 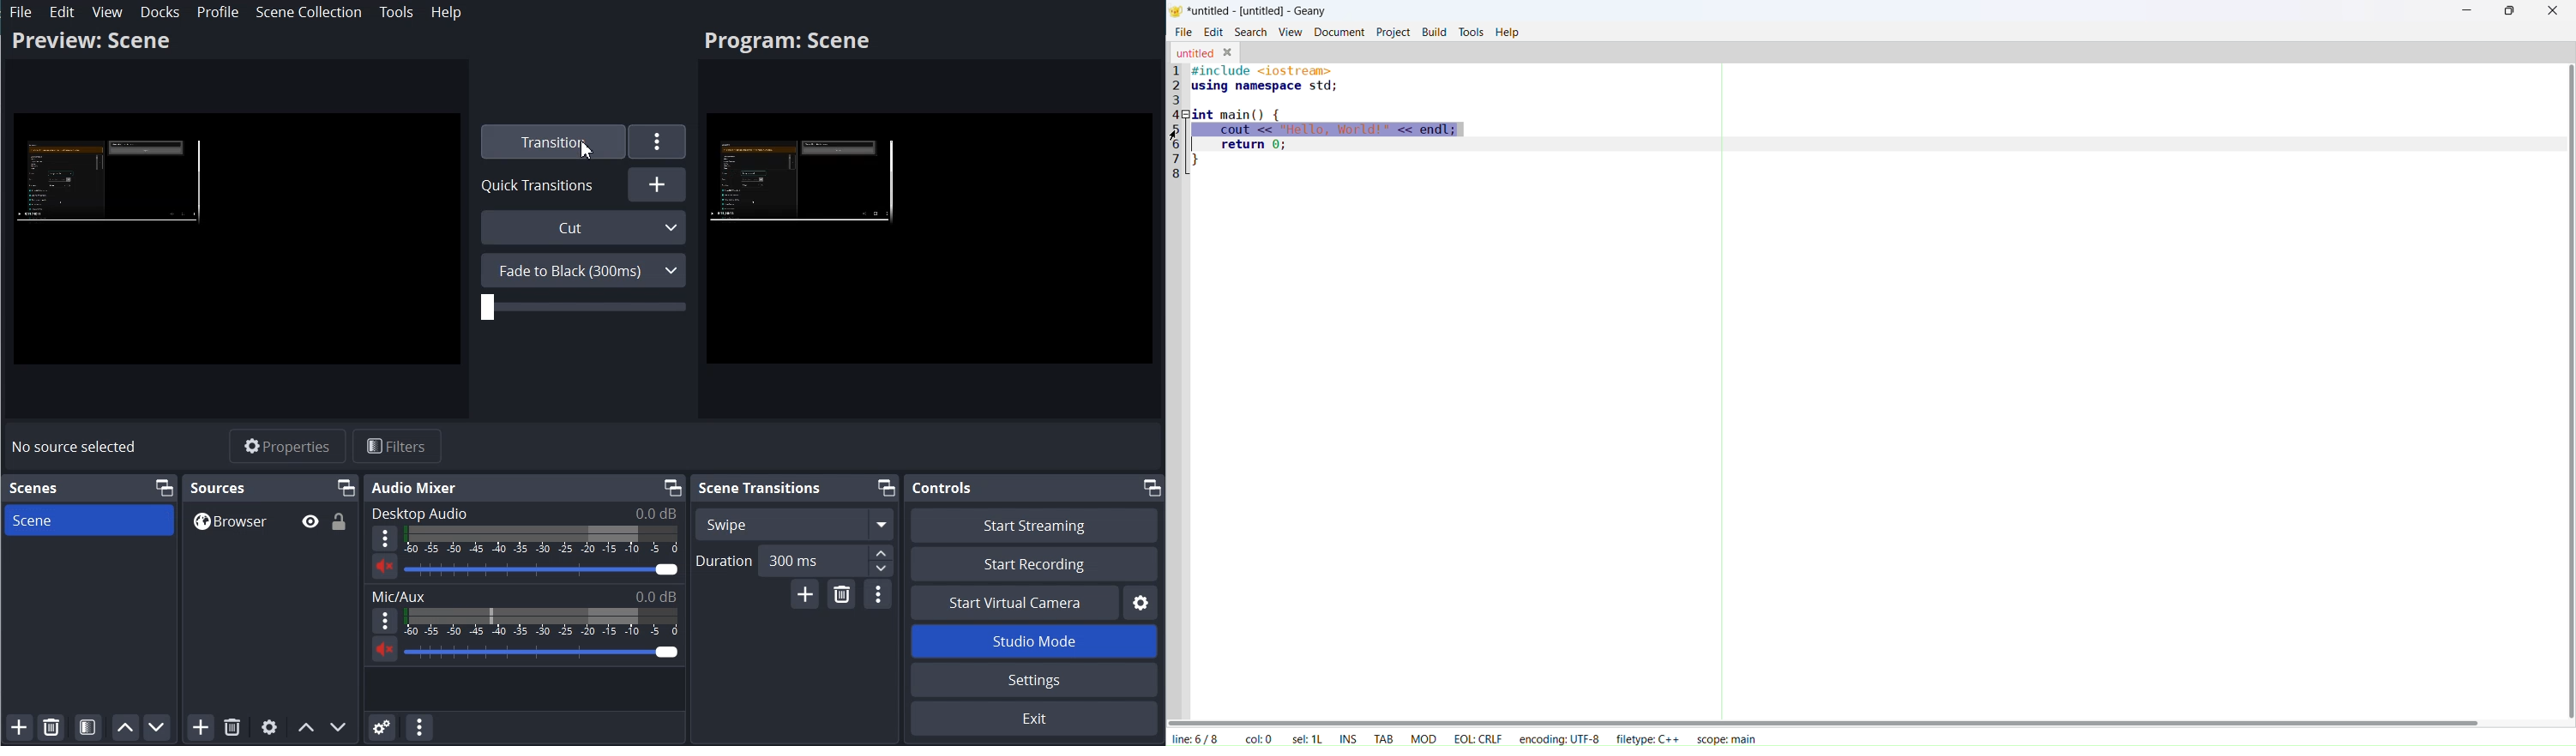 I want to click on Add Source, so click(x=200, y=727).